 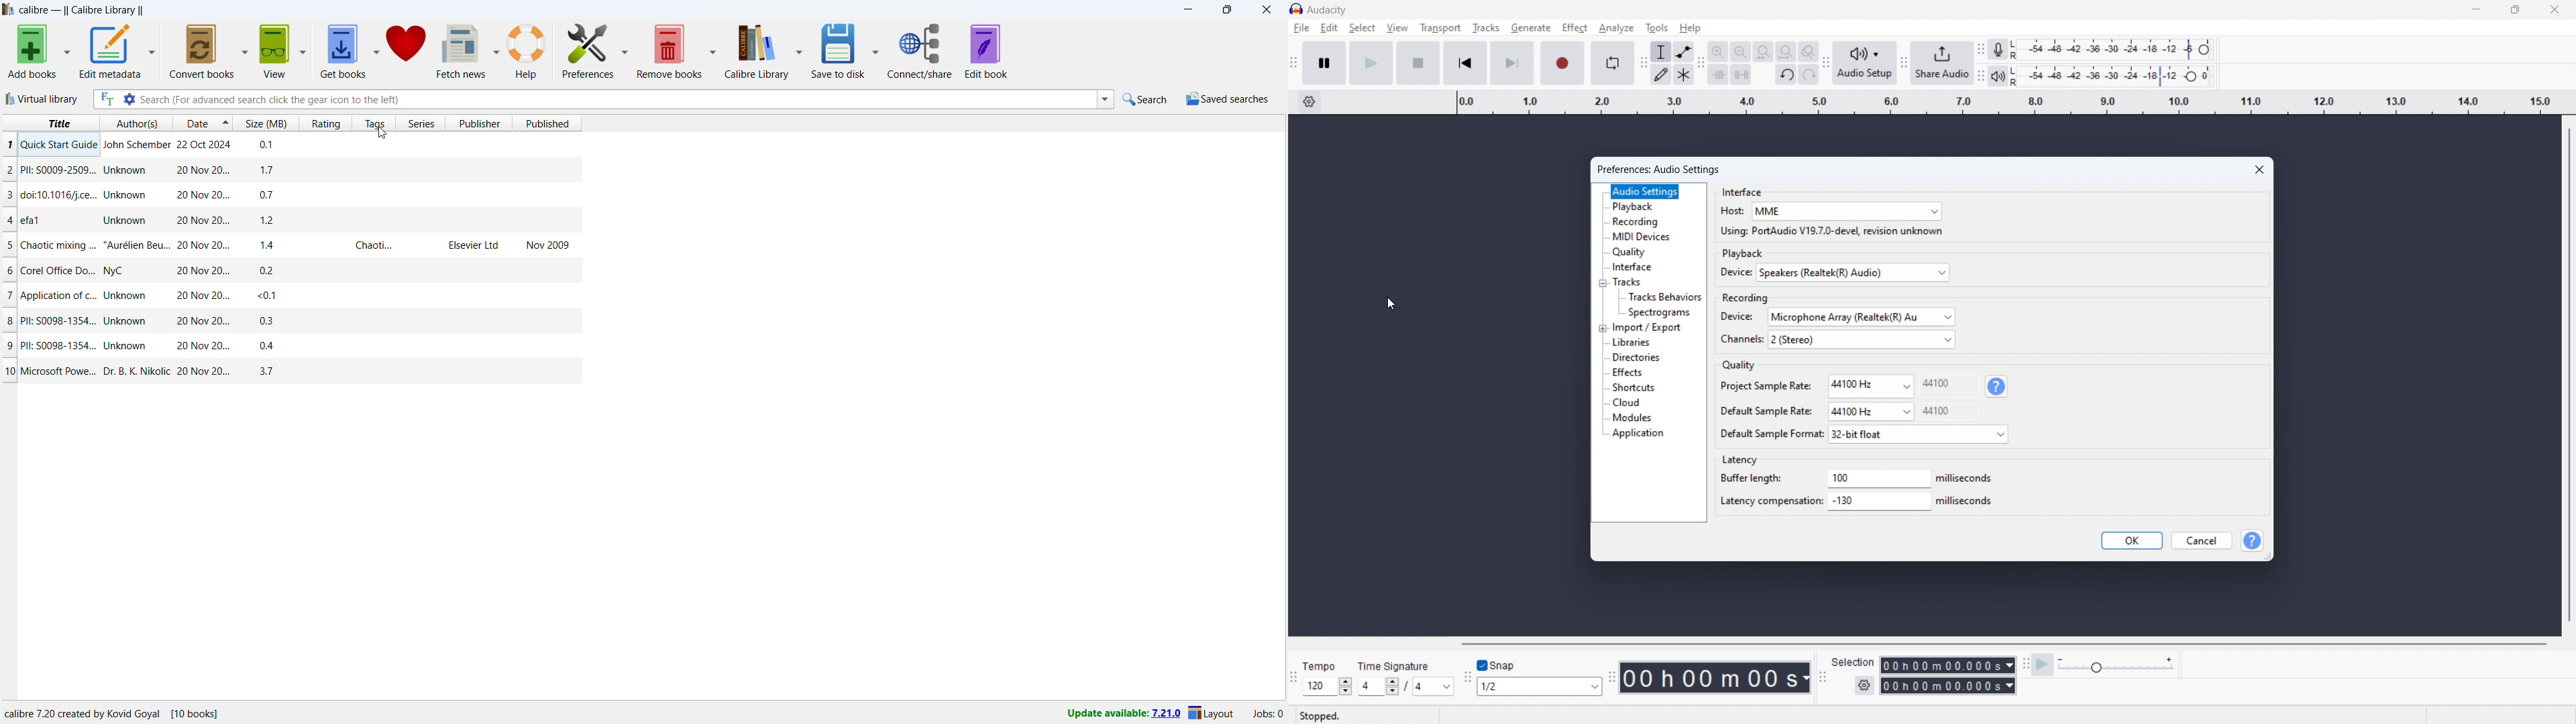 What do you see at coordinates (288, 195) in the screenshot?
I see `one book entry` at bounding box center [288, 195].